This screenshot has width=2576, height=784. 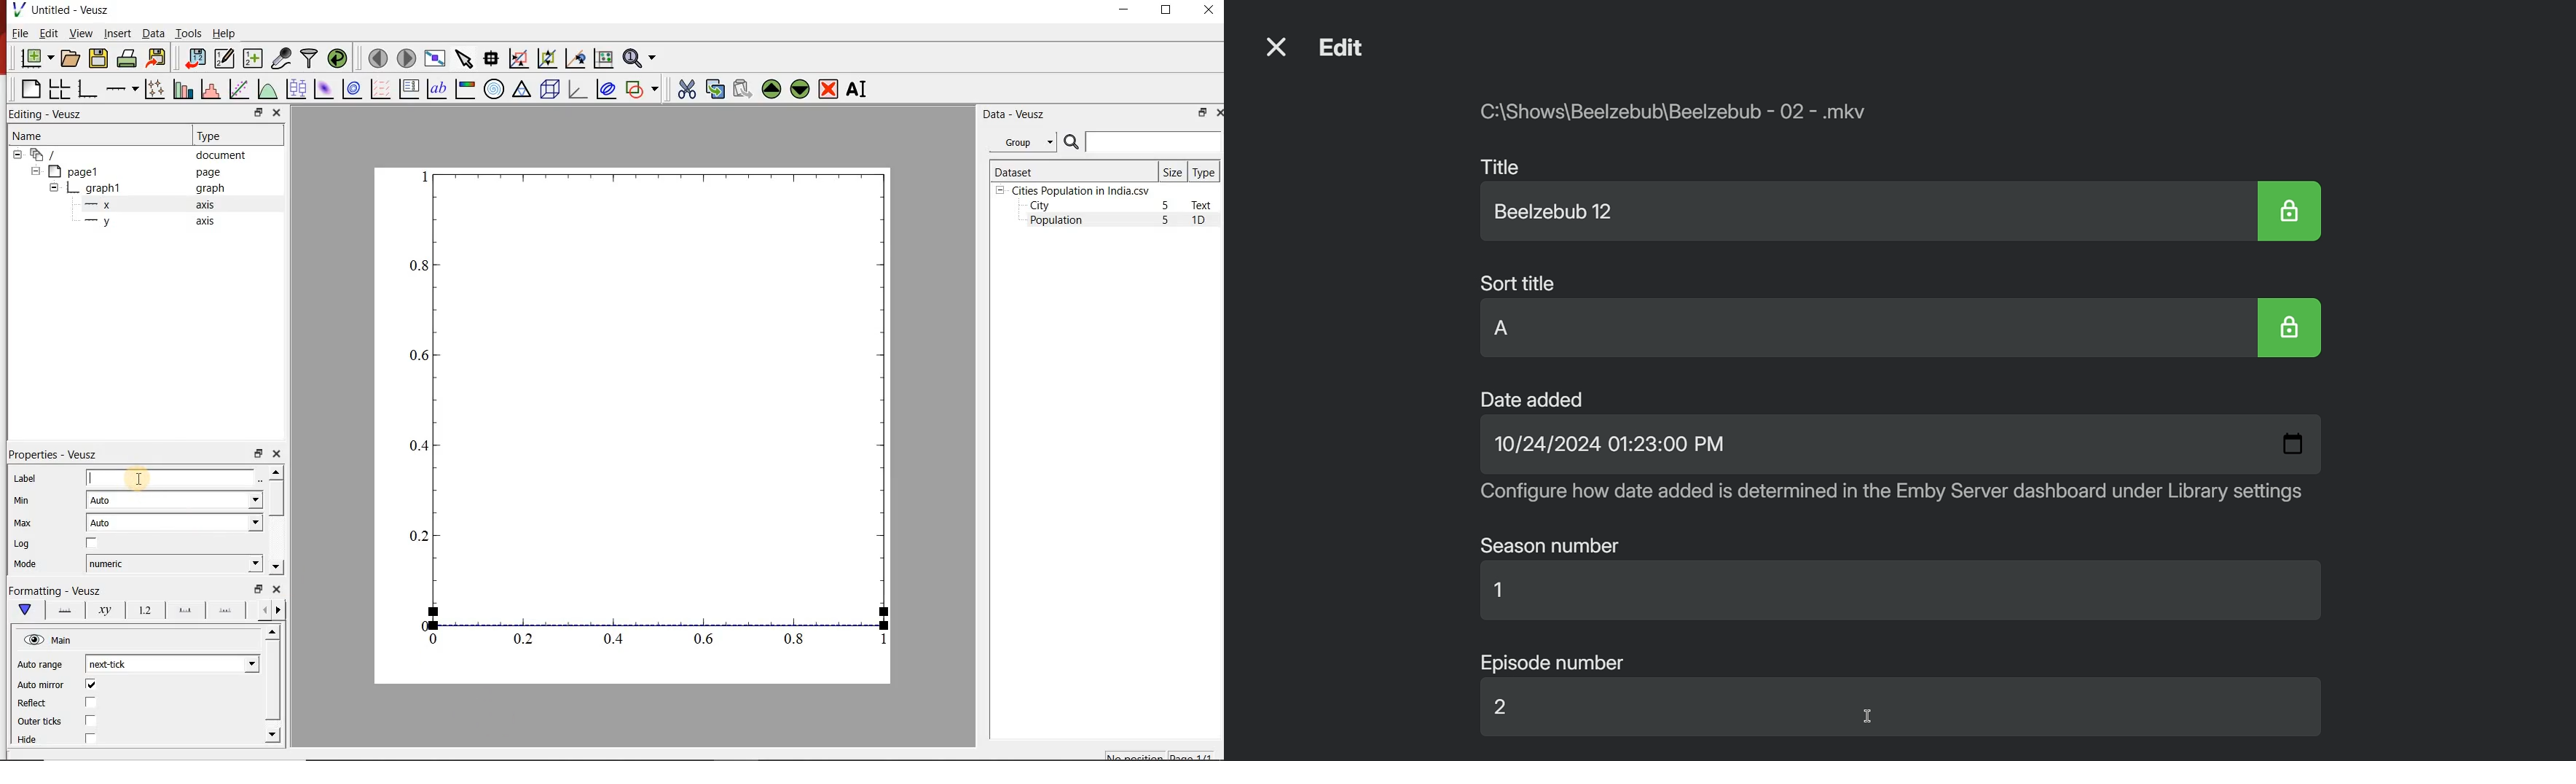 What do you see at coordinates (830, 89) in the screenshot?
I see `remove the selected widgets` at bounding box center [830, 89].